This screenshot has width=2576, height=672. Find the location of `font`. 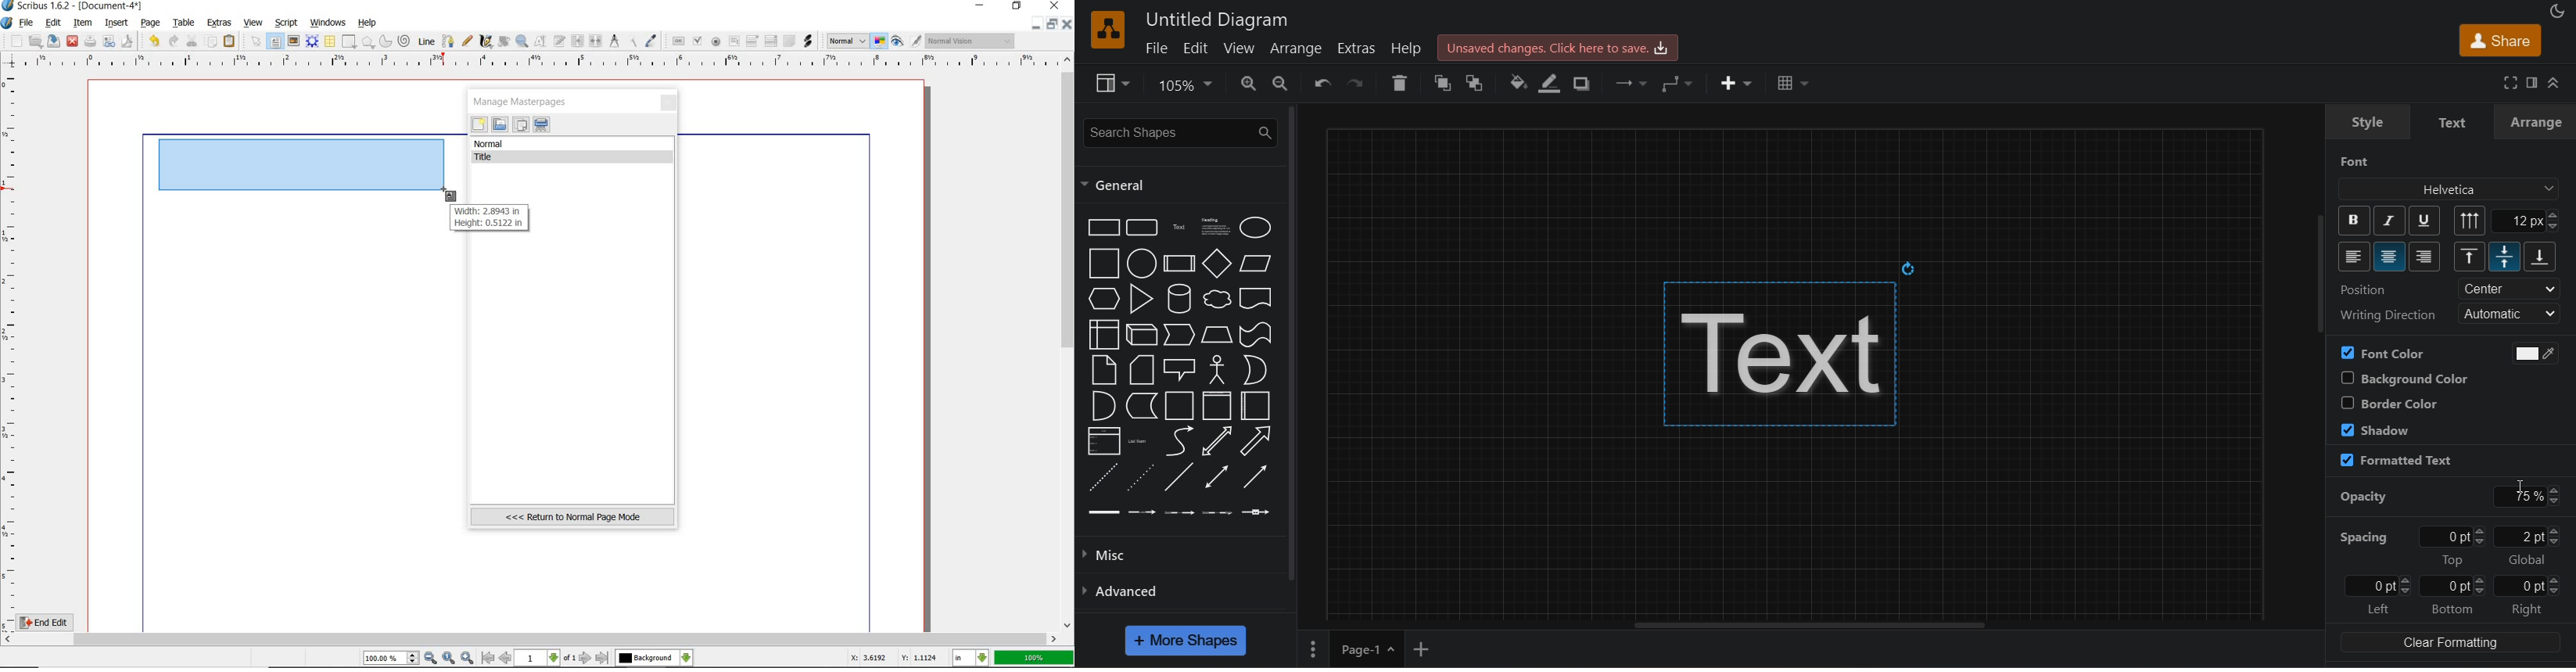

font is located at coordinates (2355, 161).